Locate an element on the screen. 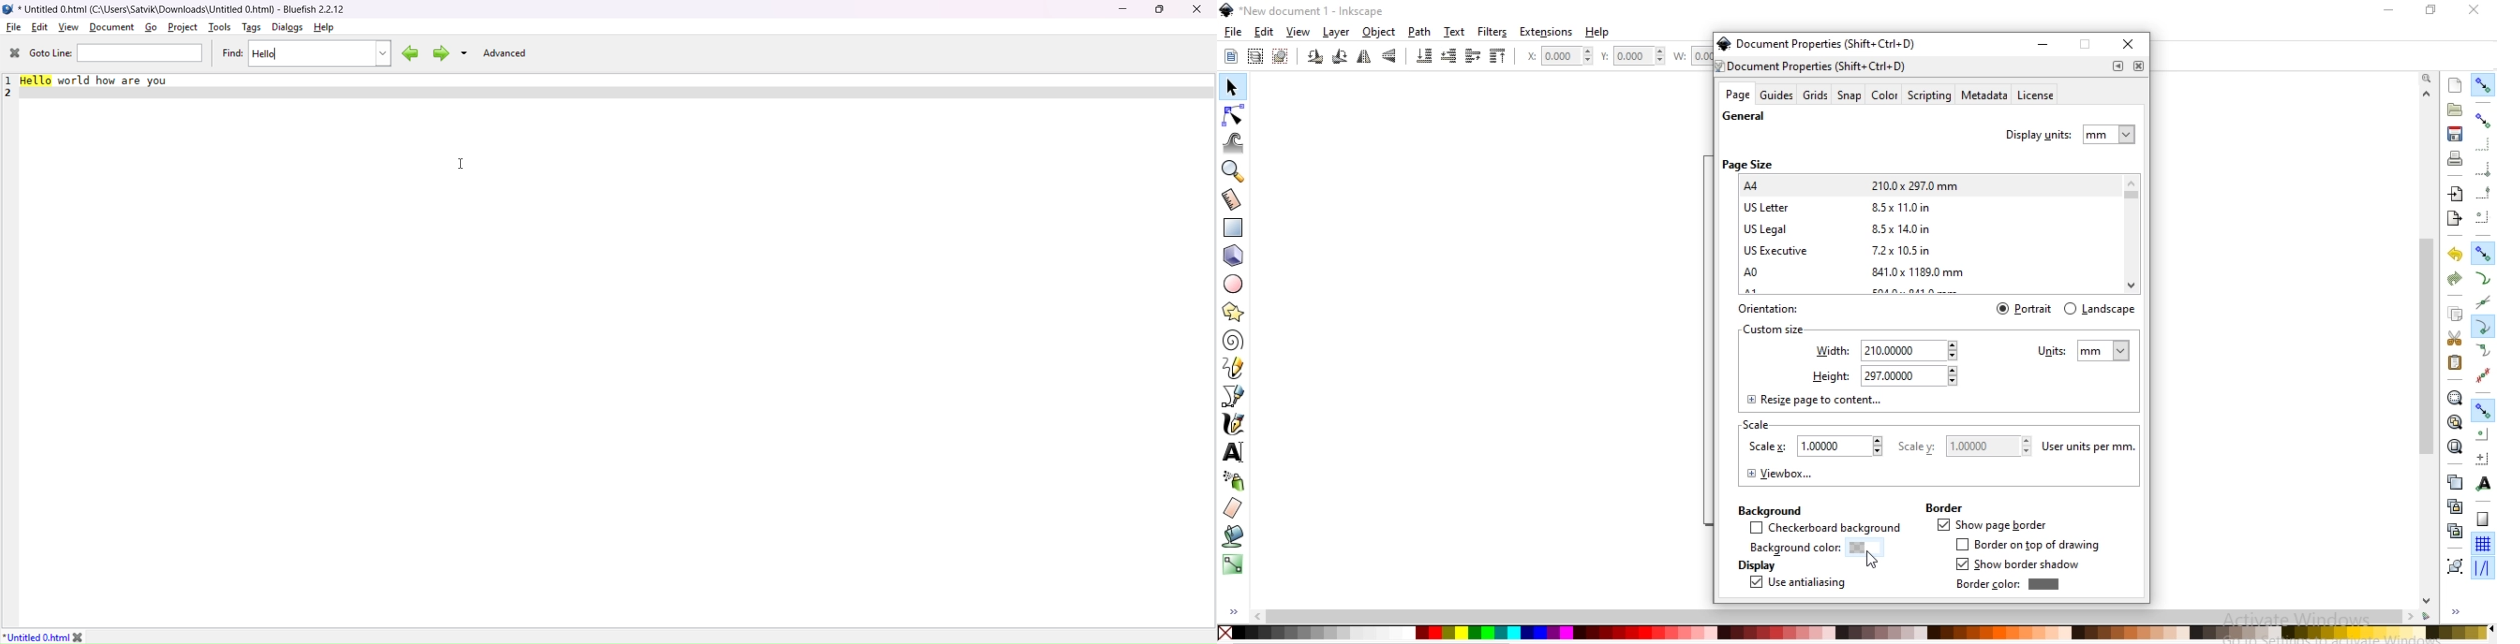 Image resolution: width=2520 pixels, height=644 pixels. bordercolor is located at coordinates (2007, 584).